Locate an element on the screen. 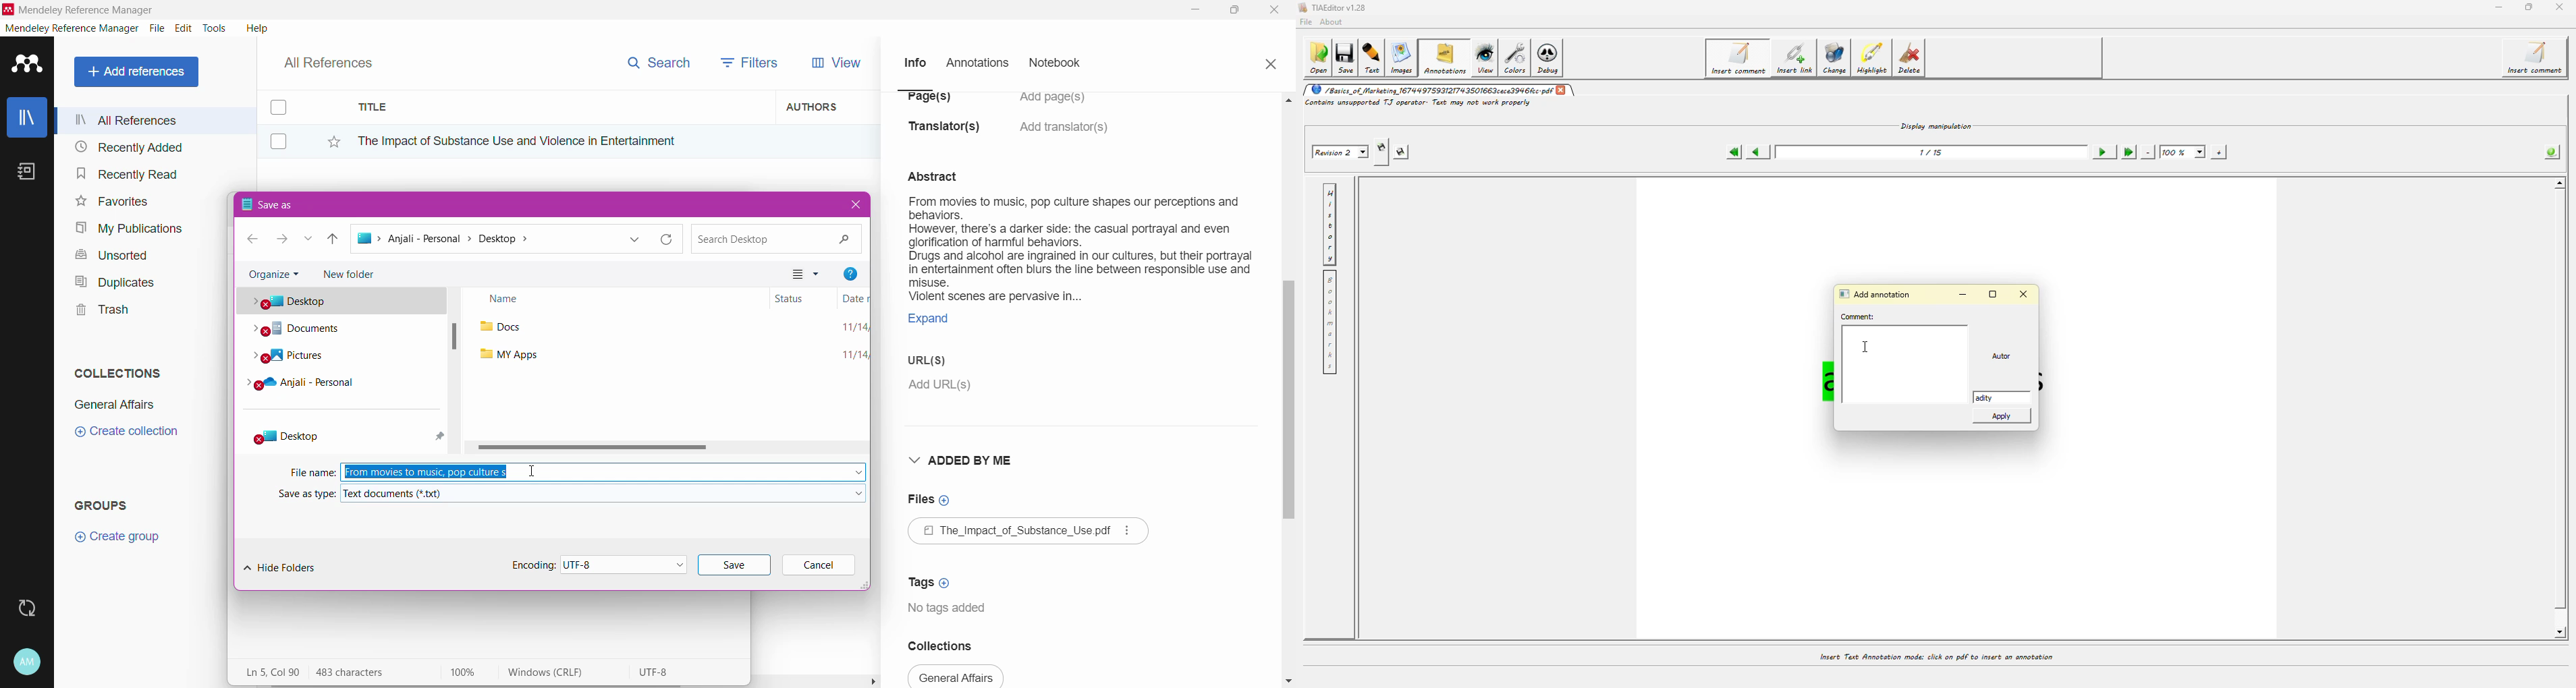 The height and width of the screenshot is (700, 2576). View is located at coordinates (833, 63).